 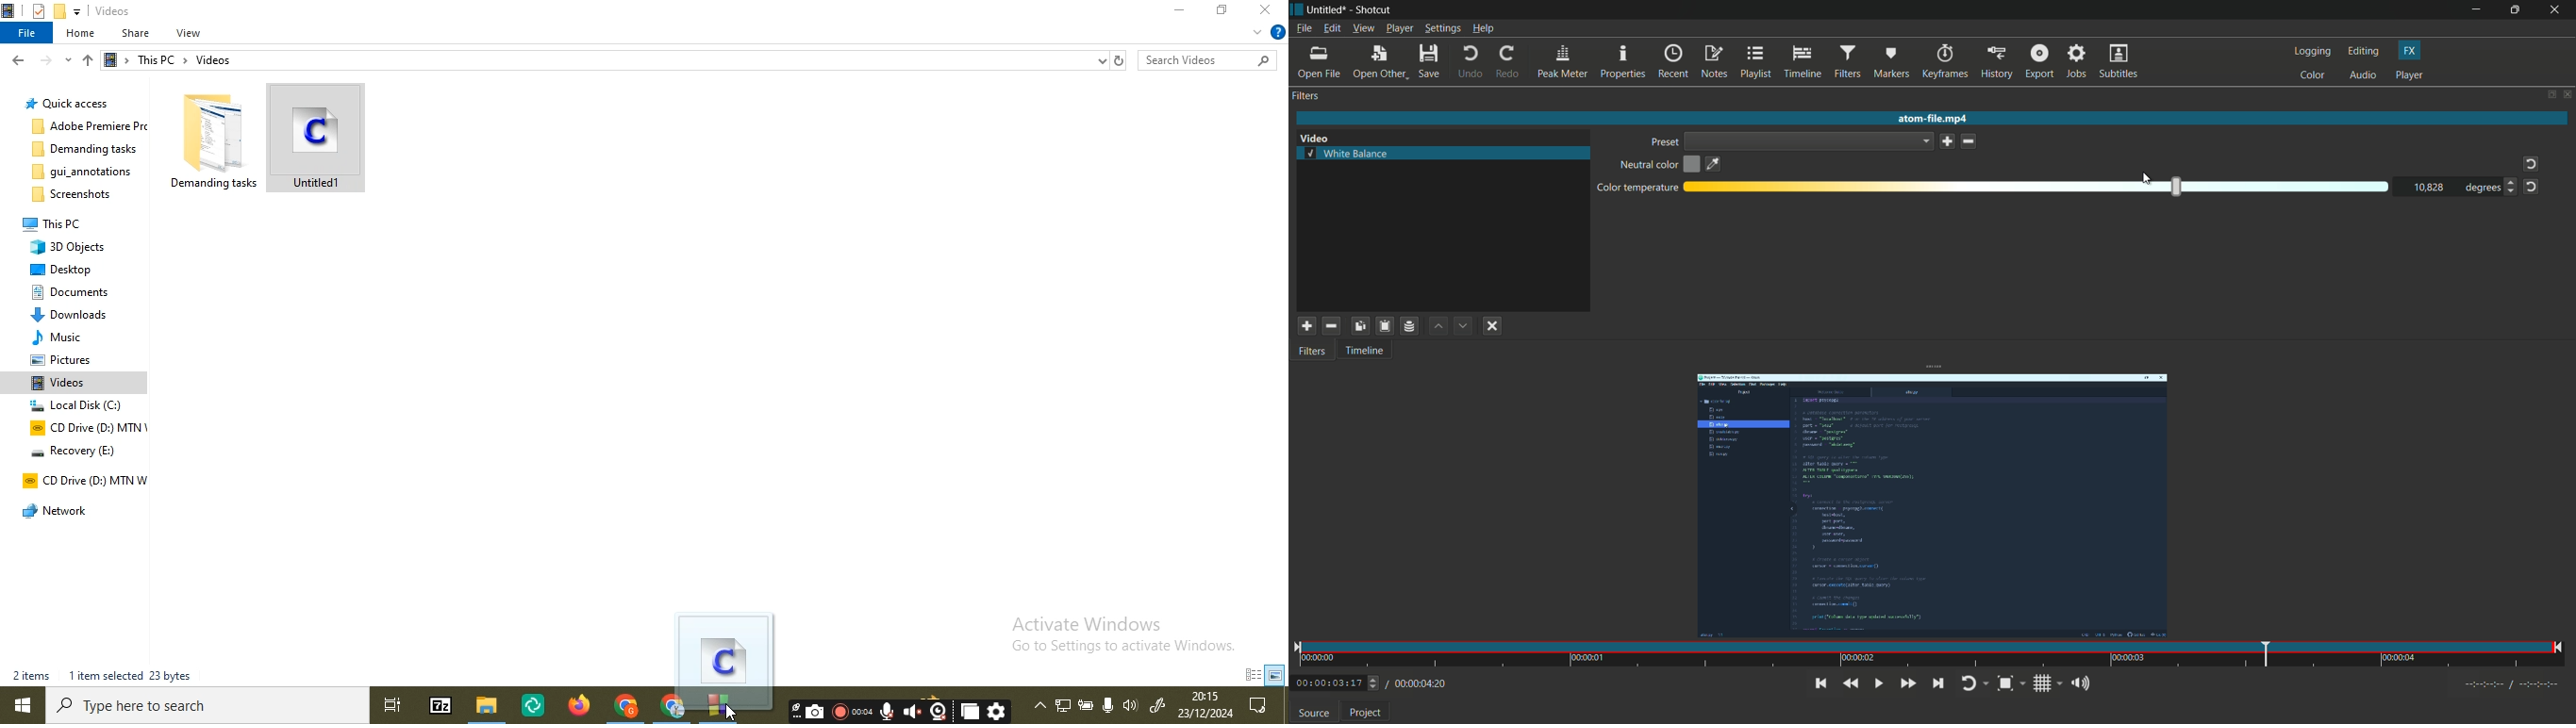 What do you see at coordinates (1366, 714) in the screenshot?
I see `project` at bounding box center [1366, 714].